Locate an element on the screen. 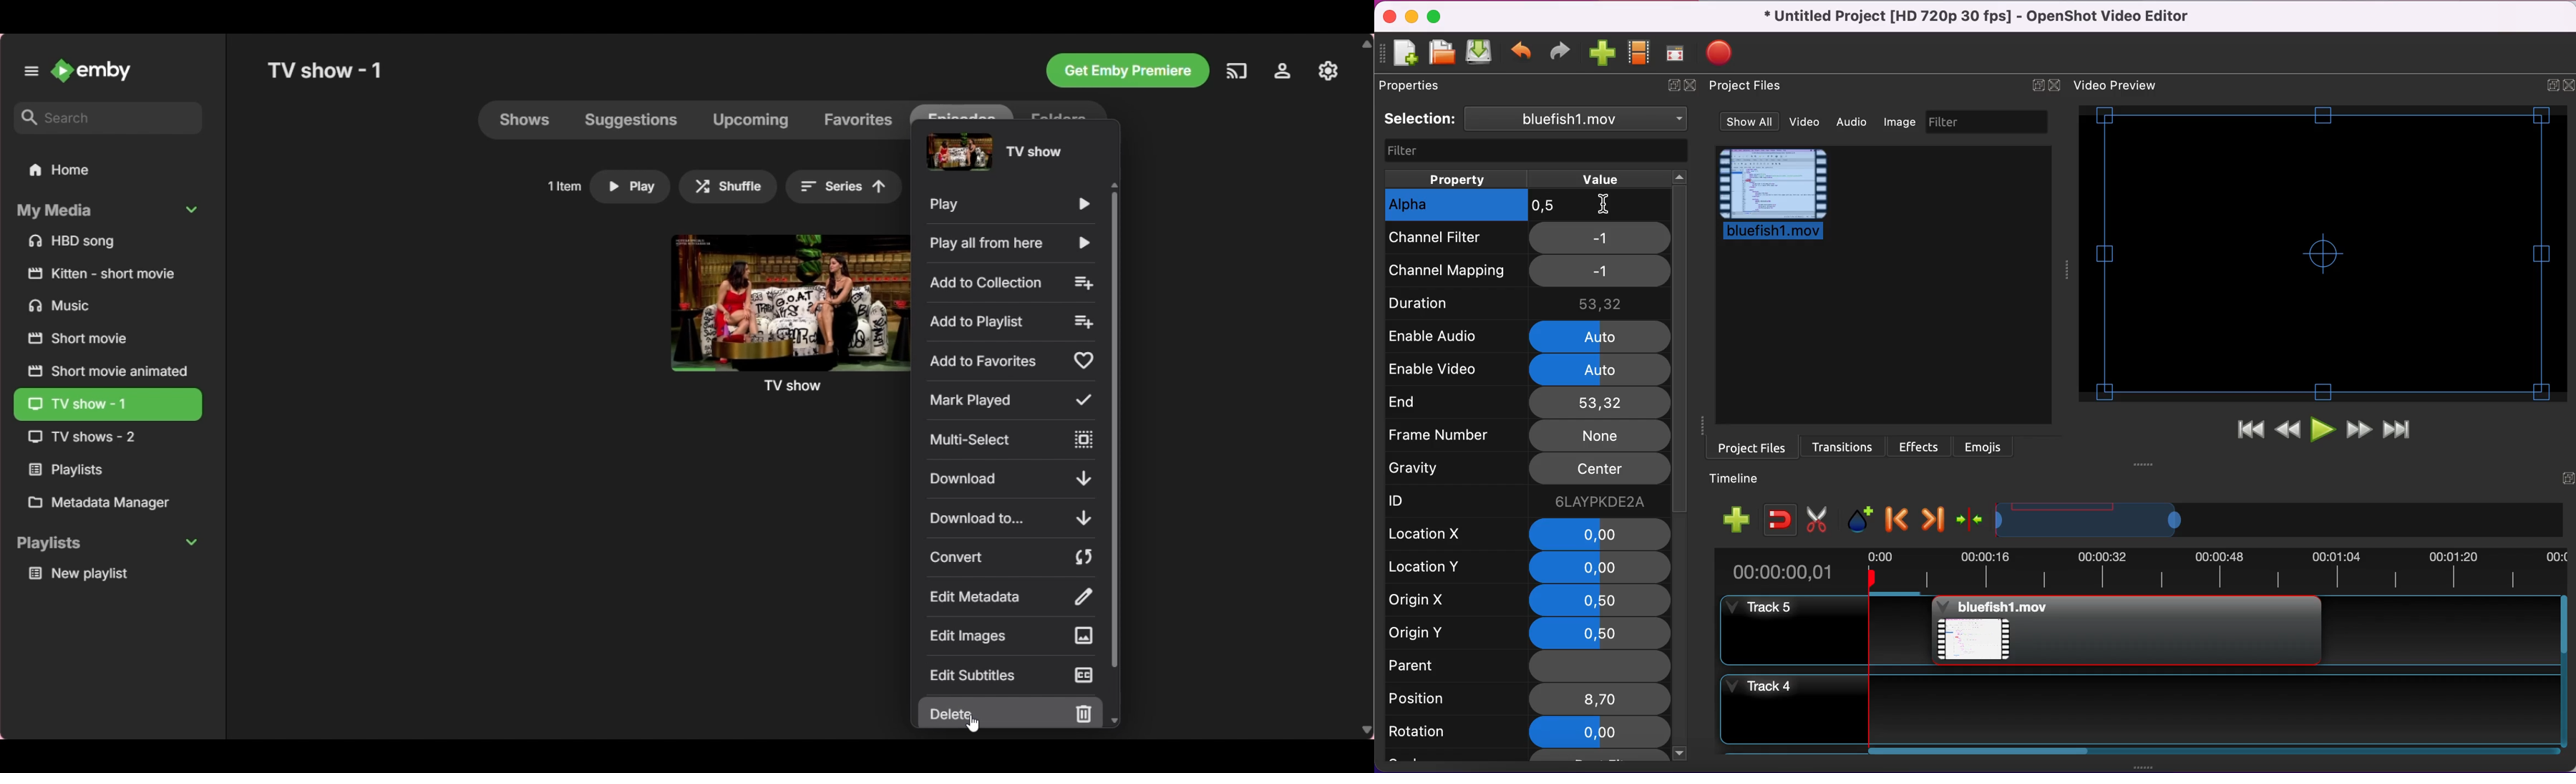 This screenshot has width=2576, height=784. fast forward is located at coordinates (2361, 430).